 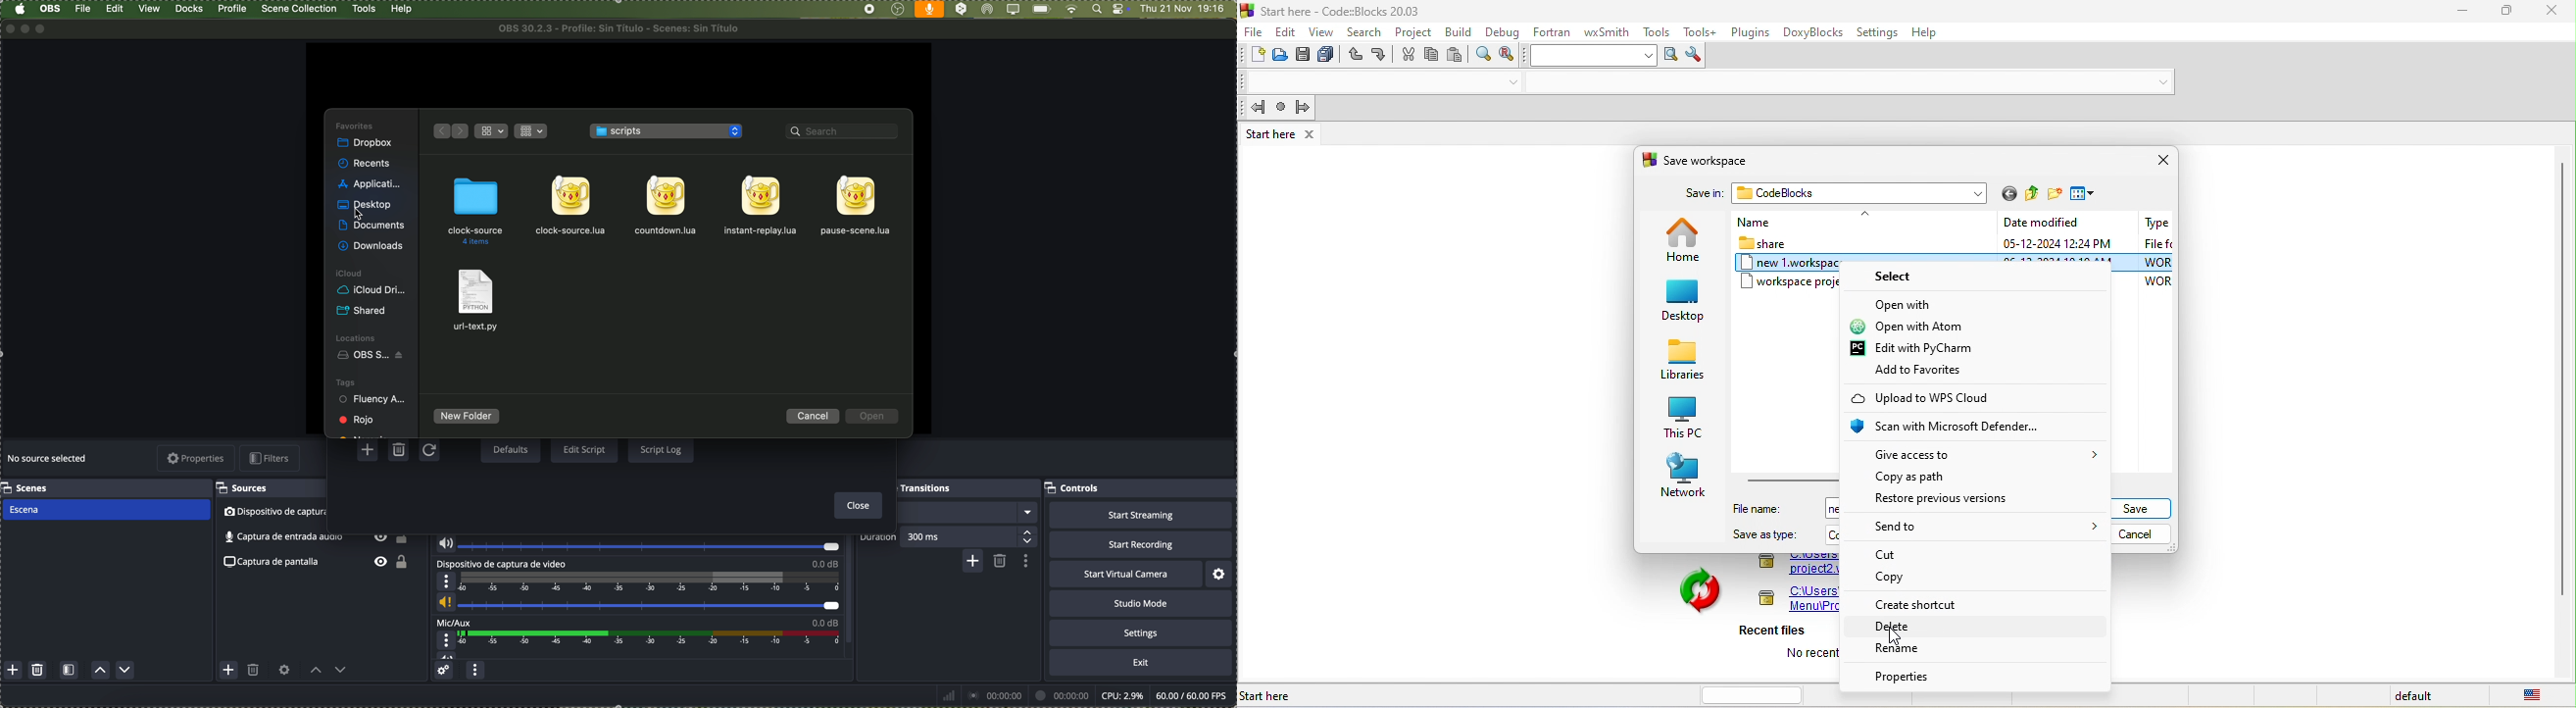 I want to click on desktop, so click(x=1685, y=303).